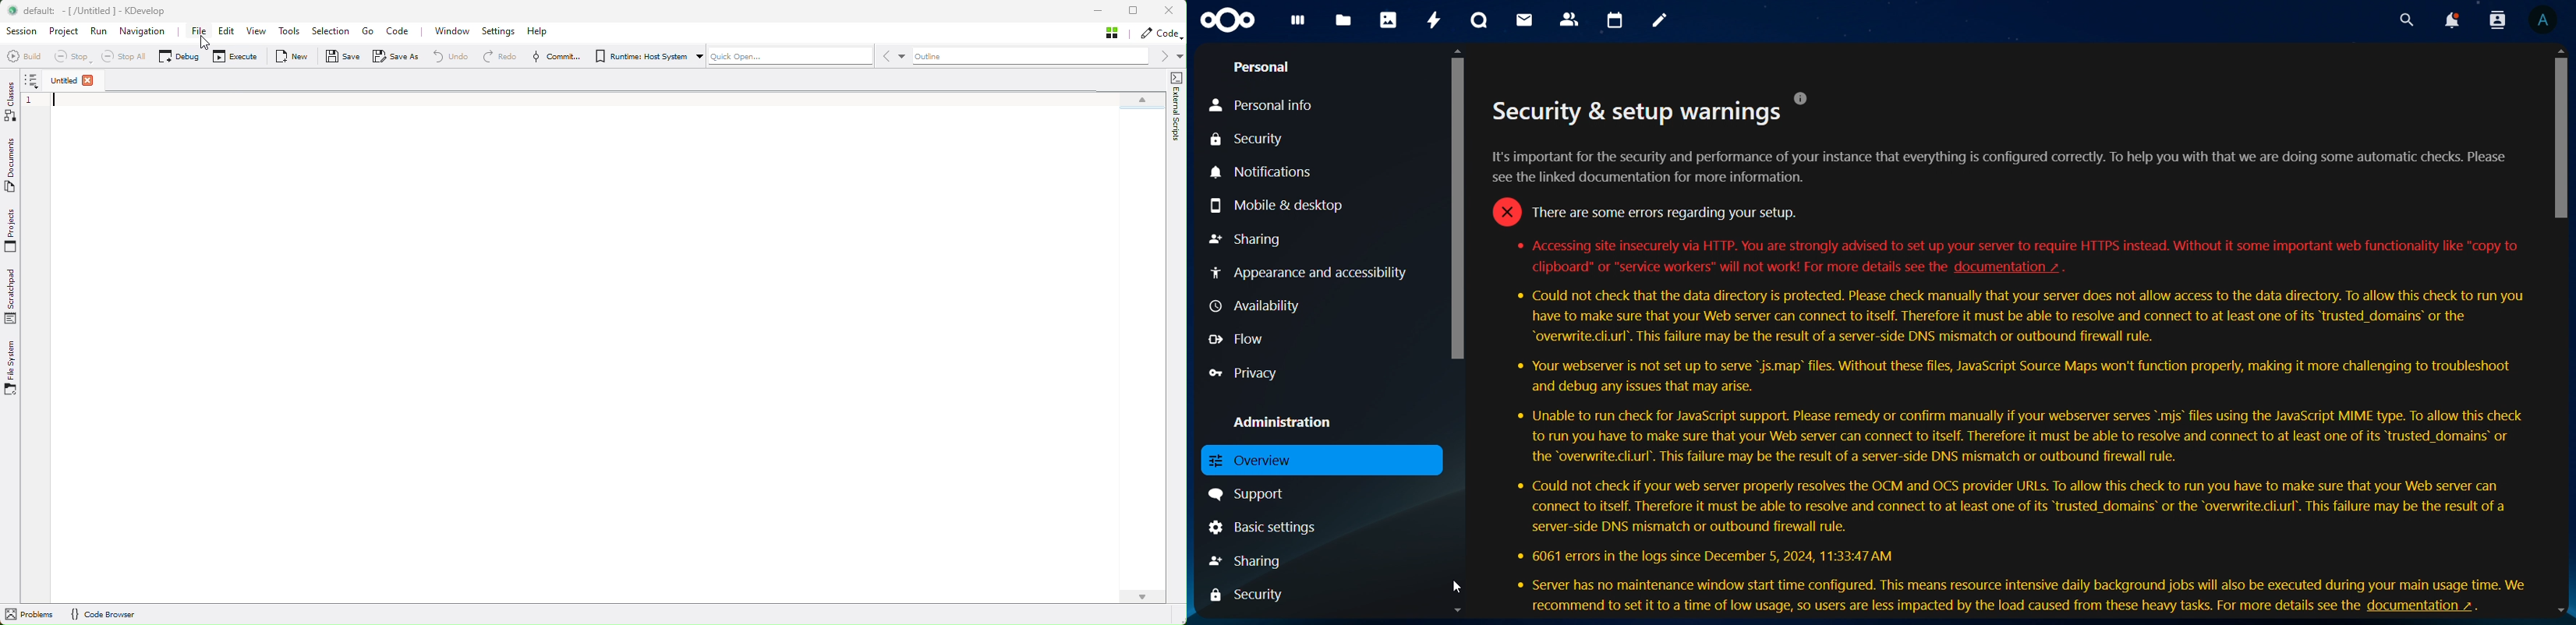 The image size is (2576, 644). I want to click on cursor, so click(1455, 587).